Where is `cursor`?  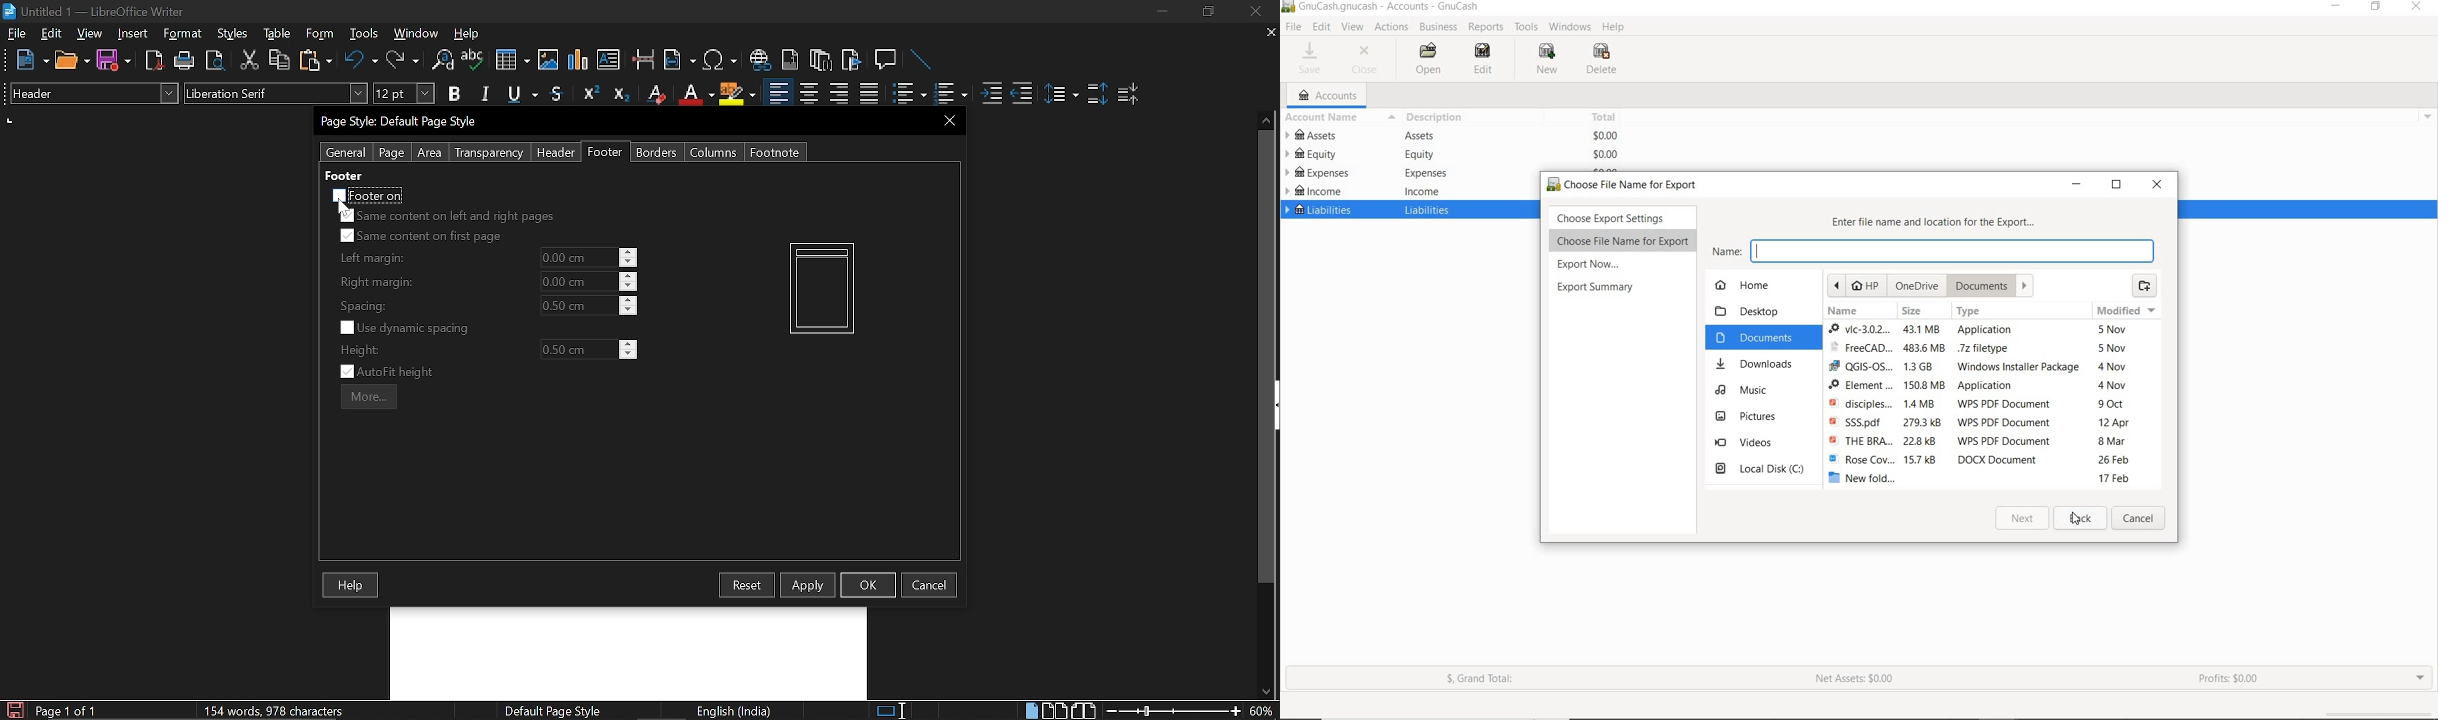
cursor is located at coordinates (345, 208).